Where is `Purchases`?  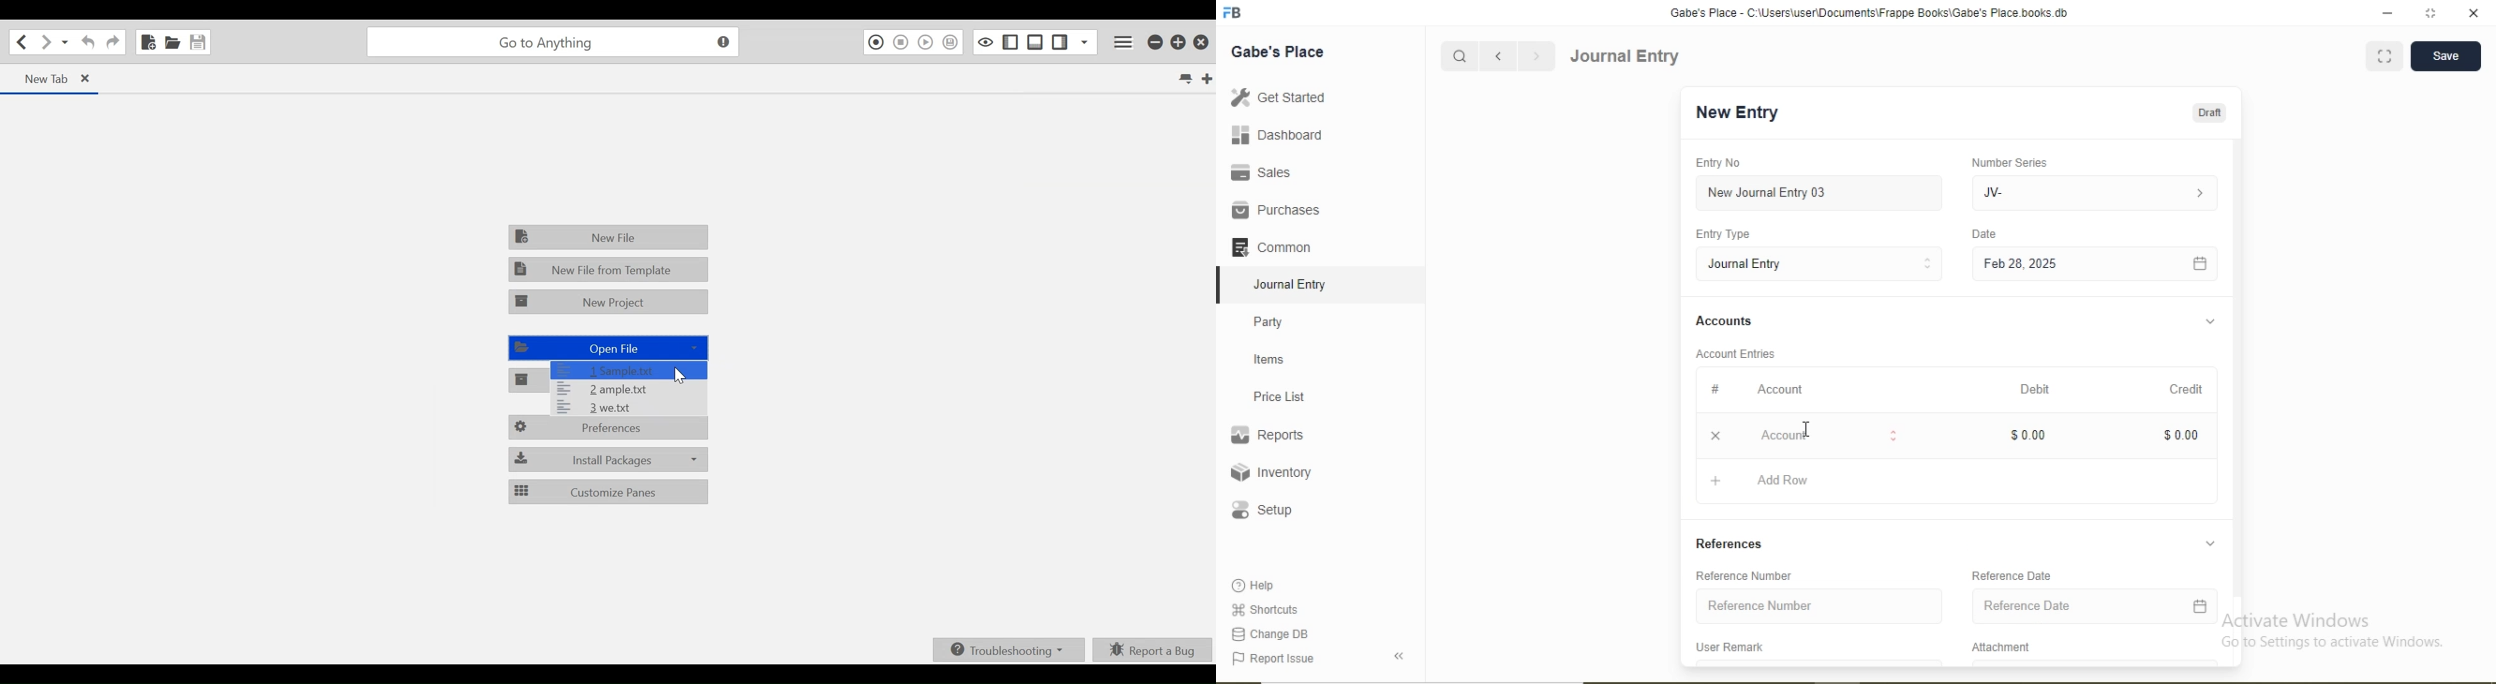 Purchases is located at coordinates (1275, 210).